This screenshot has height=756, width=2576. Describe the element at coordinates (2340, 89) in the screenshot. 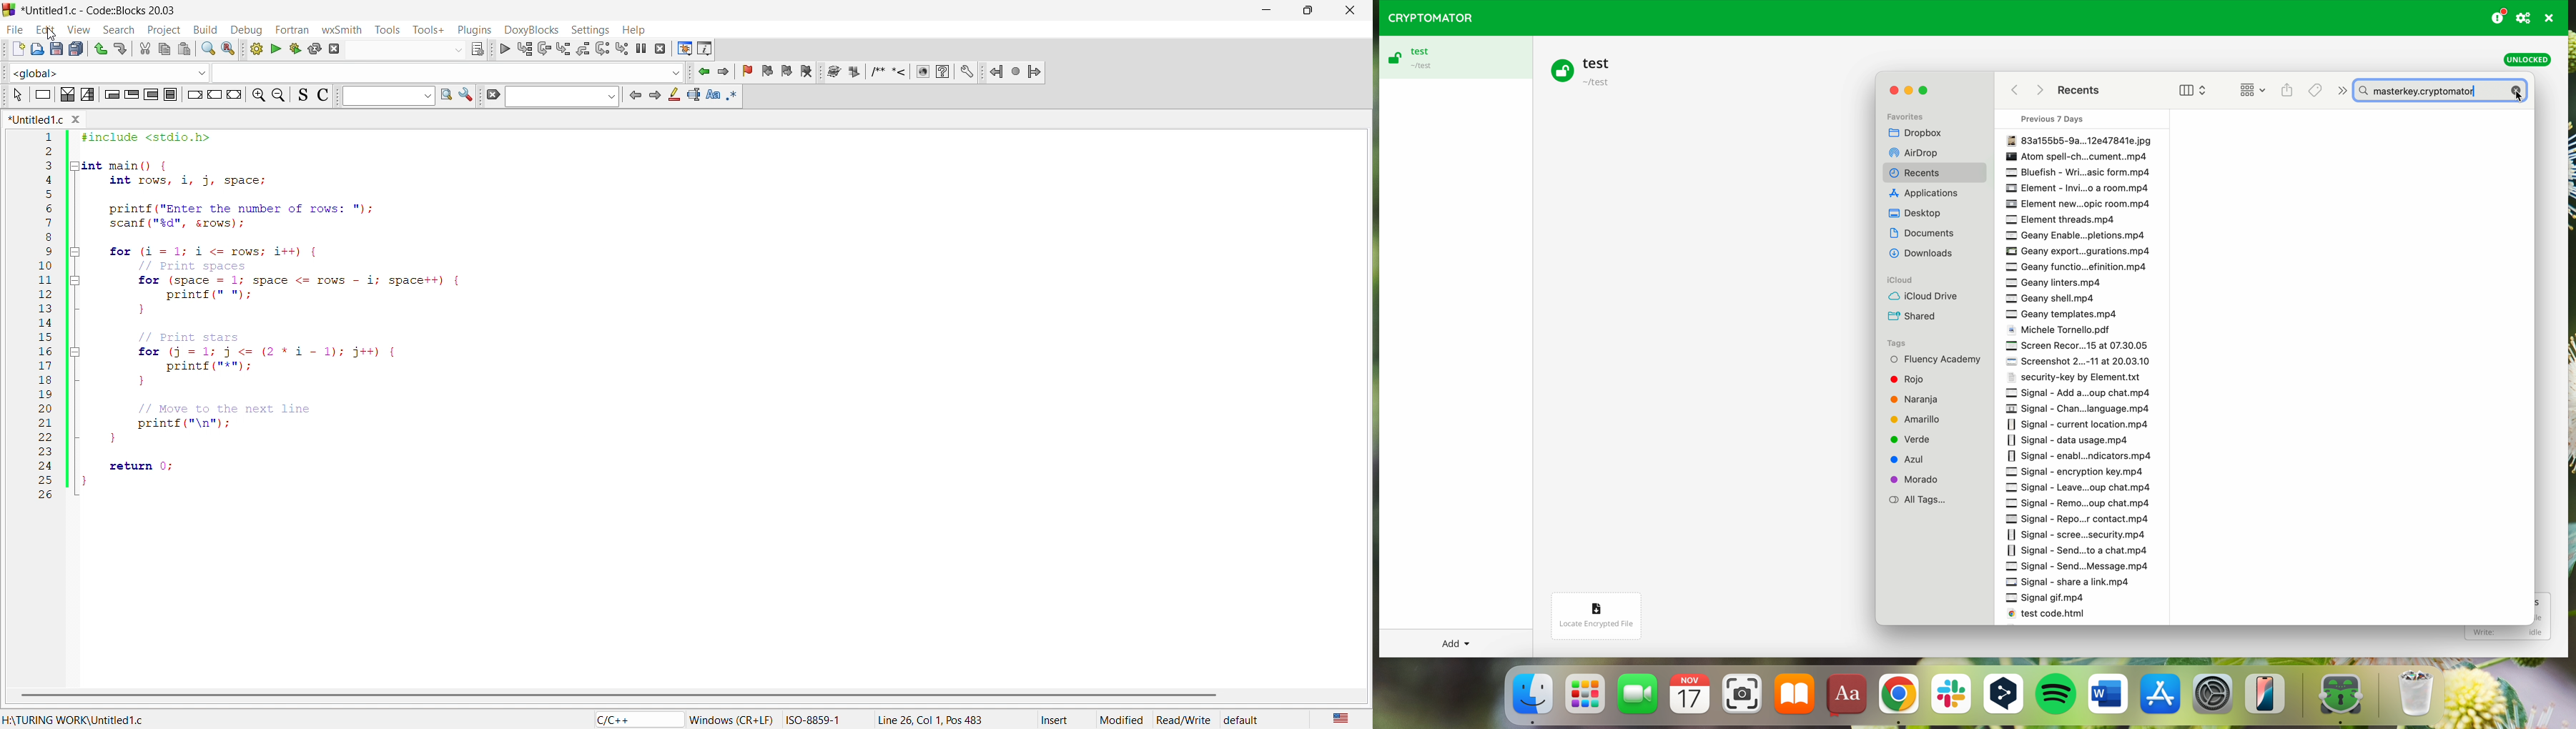

I see `next` at that location.